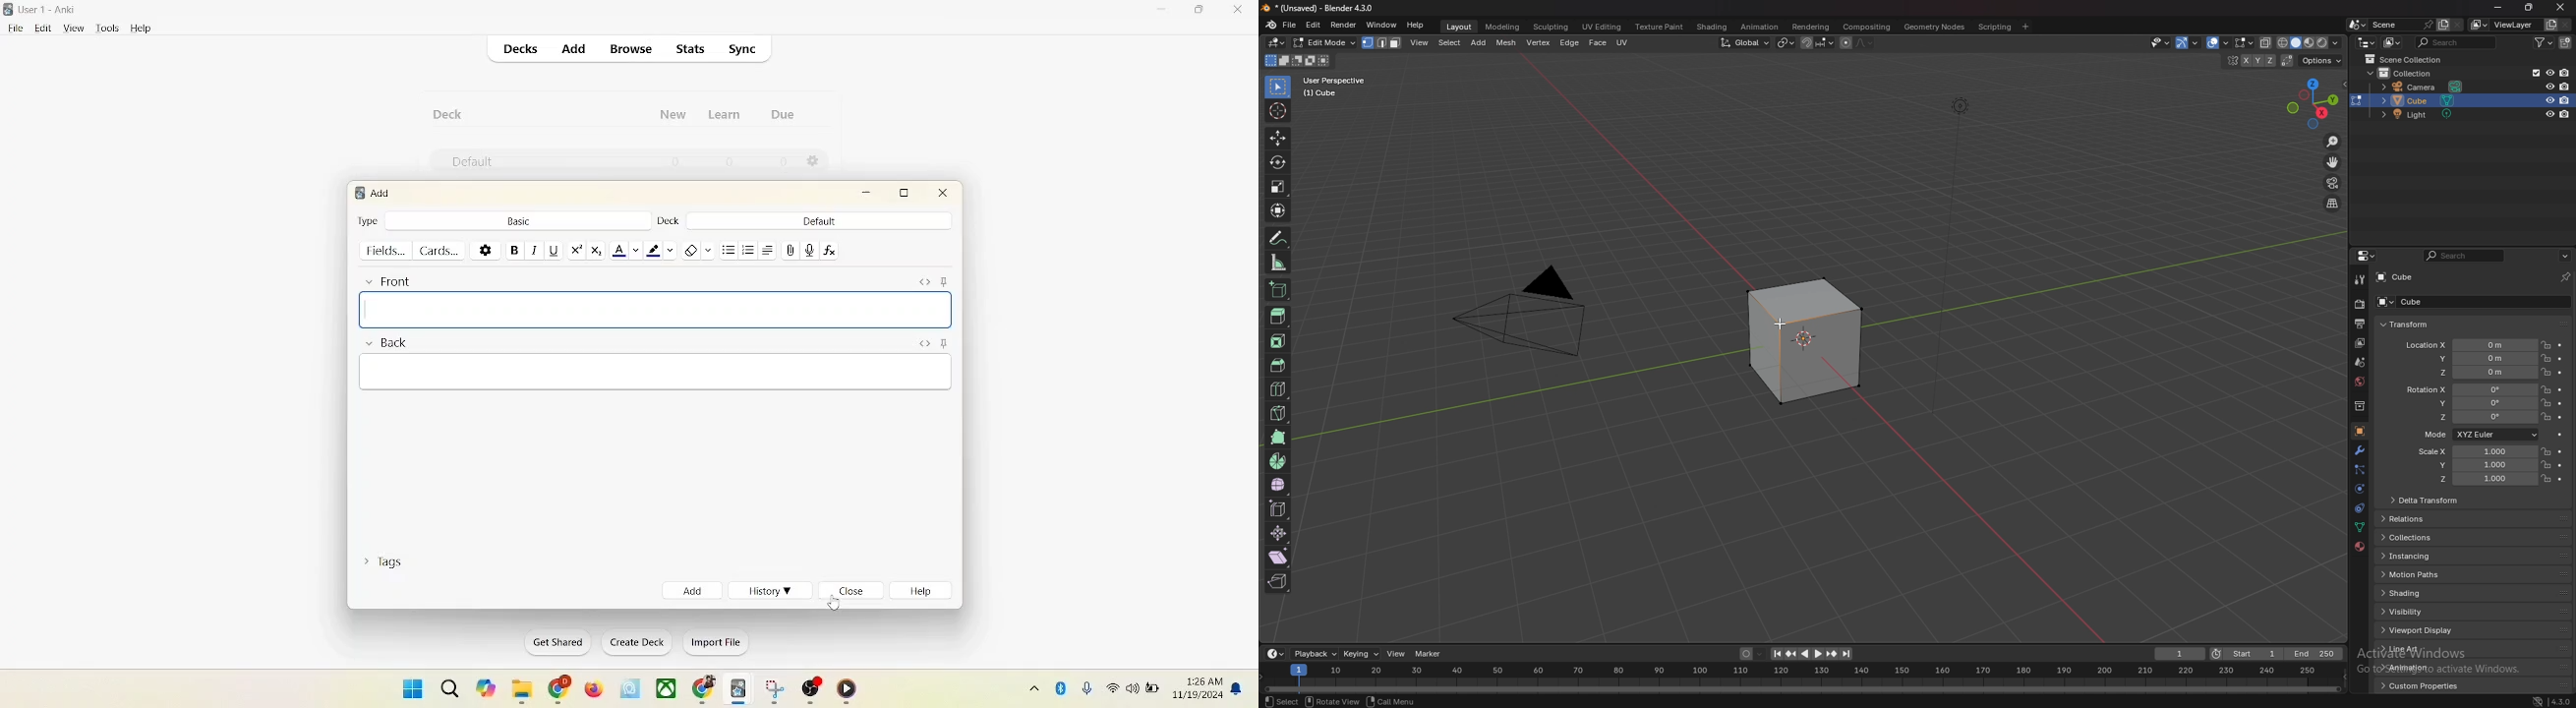  I want to click on texture paint, so click(1661, 27).